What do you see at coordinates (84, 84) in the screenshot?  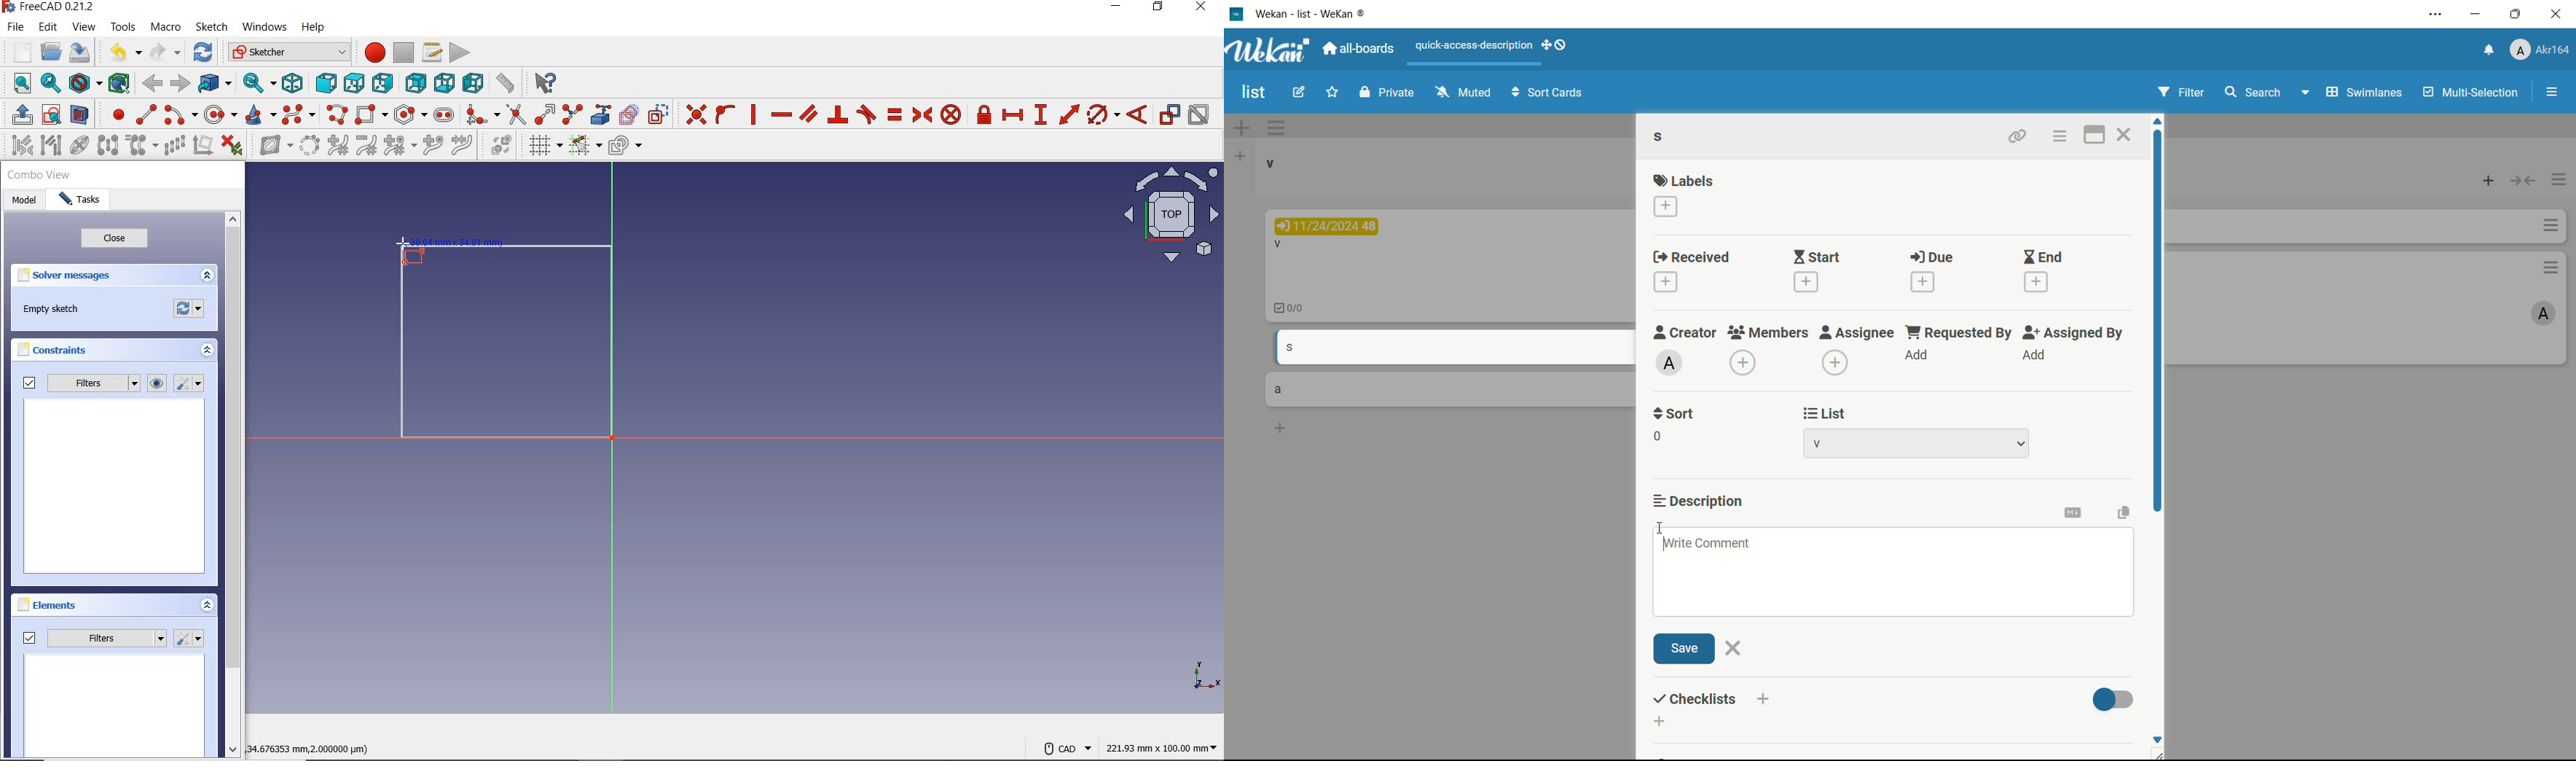 I see `draw style` at bounding box center [84, 84].